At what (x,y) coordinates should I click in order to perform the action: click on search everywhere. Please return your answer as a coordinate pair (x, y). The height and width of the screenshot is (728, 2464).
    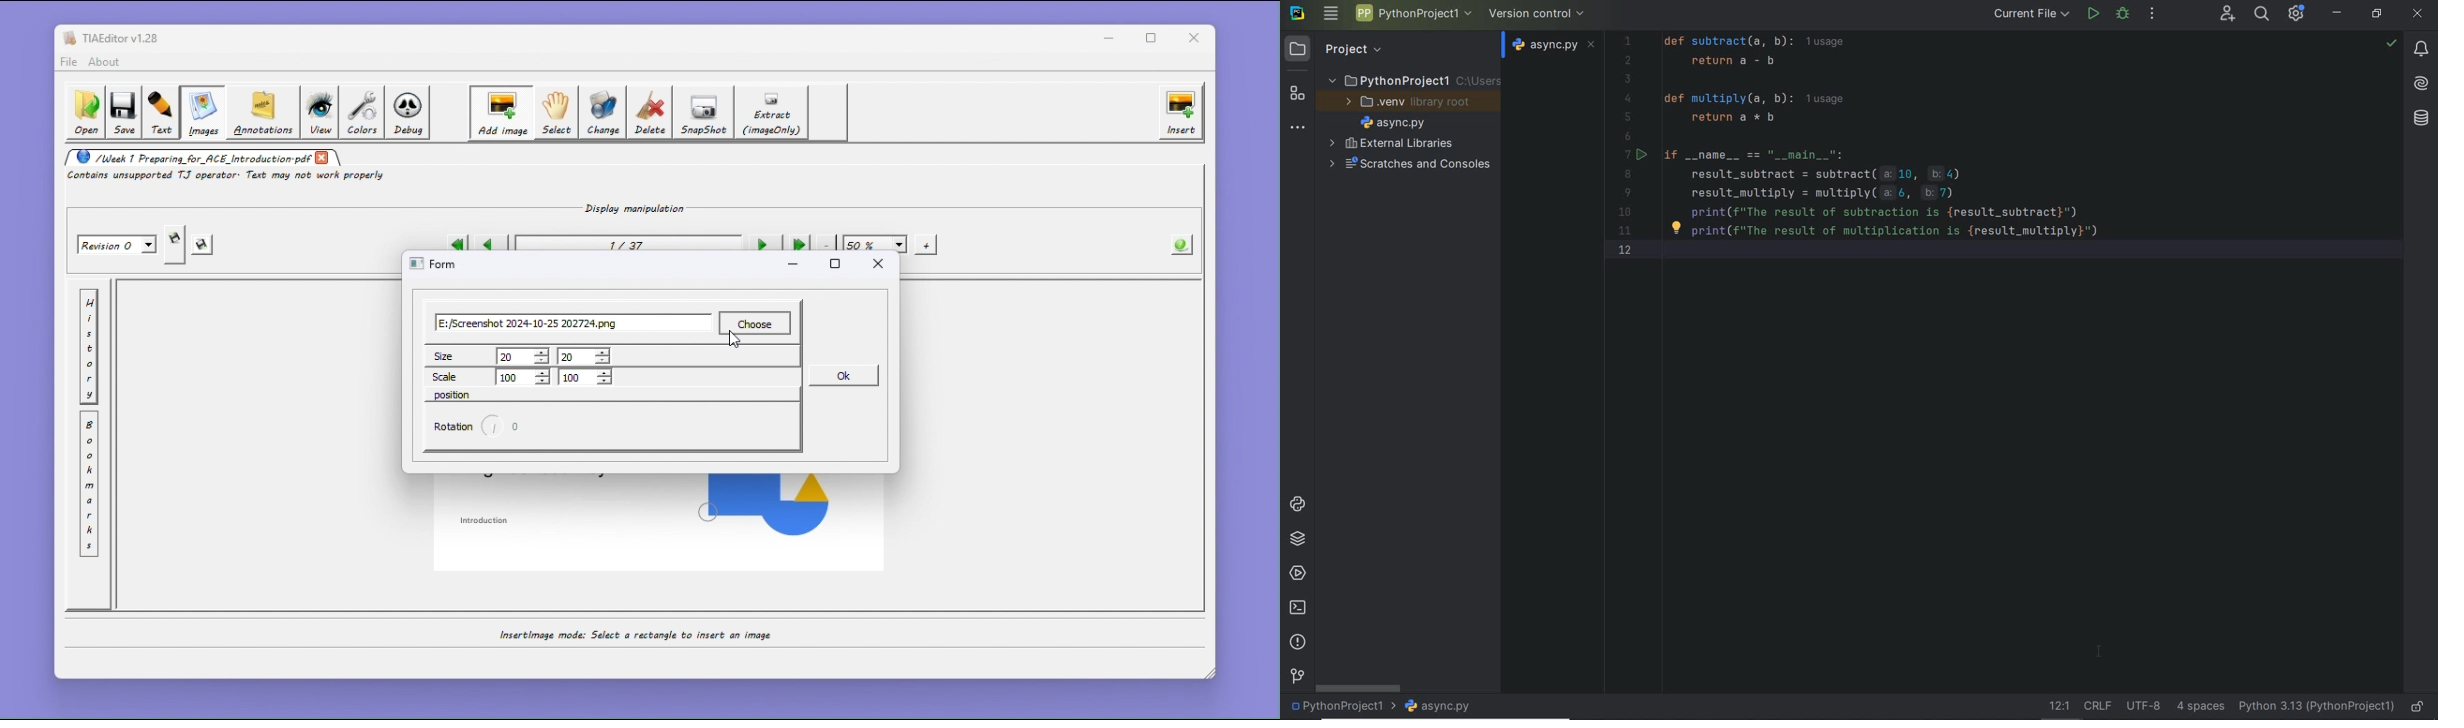
    Looking at the image, I should click on (2263, 14).